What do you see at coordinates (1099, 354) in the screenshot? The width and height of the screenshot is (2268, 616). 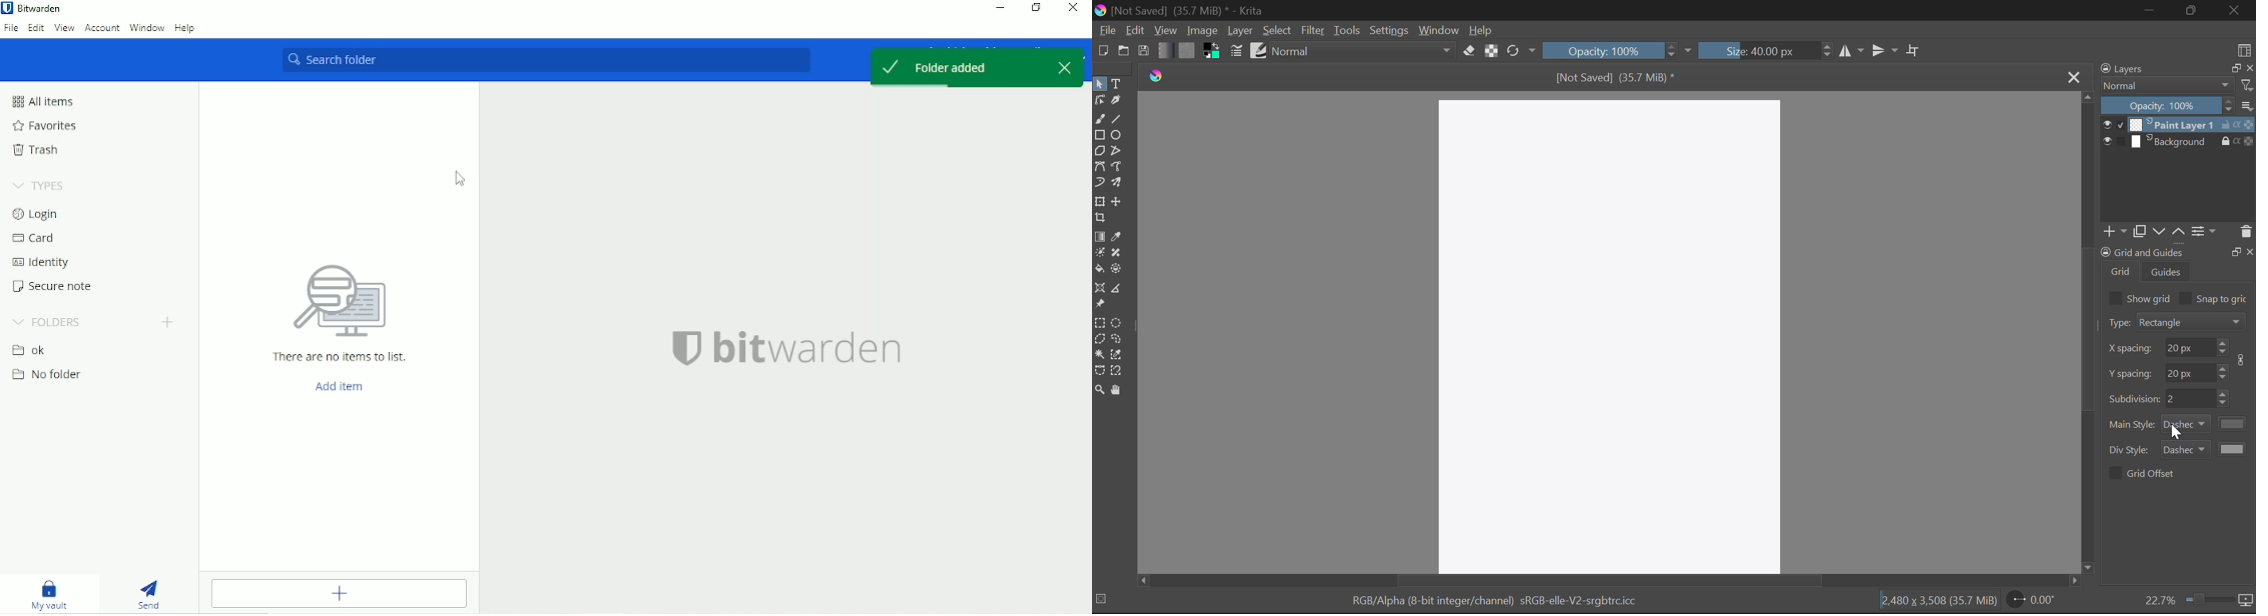 I see `Continuous Selection` at bounding box center [1099, 354].